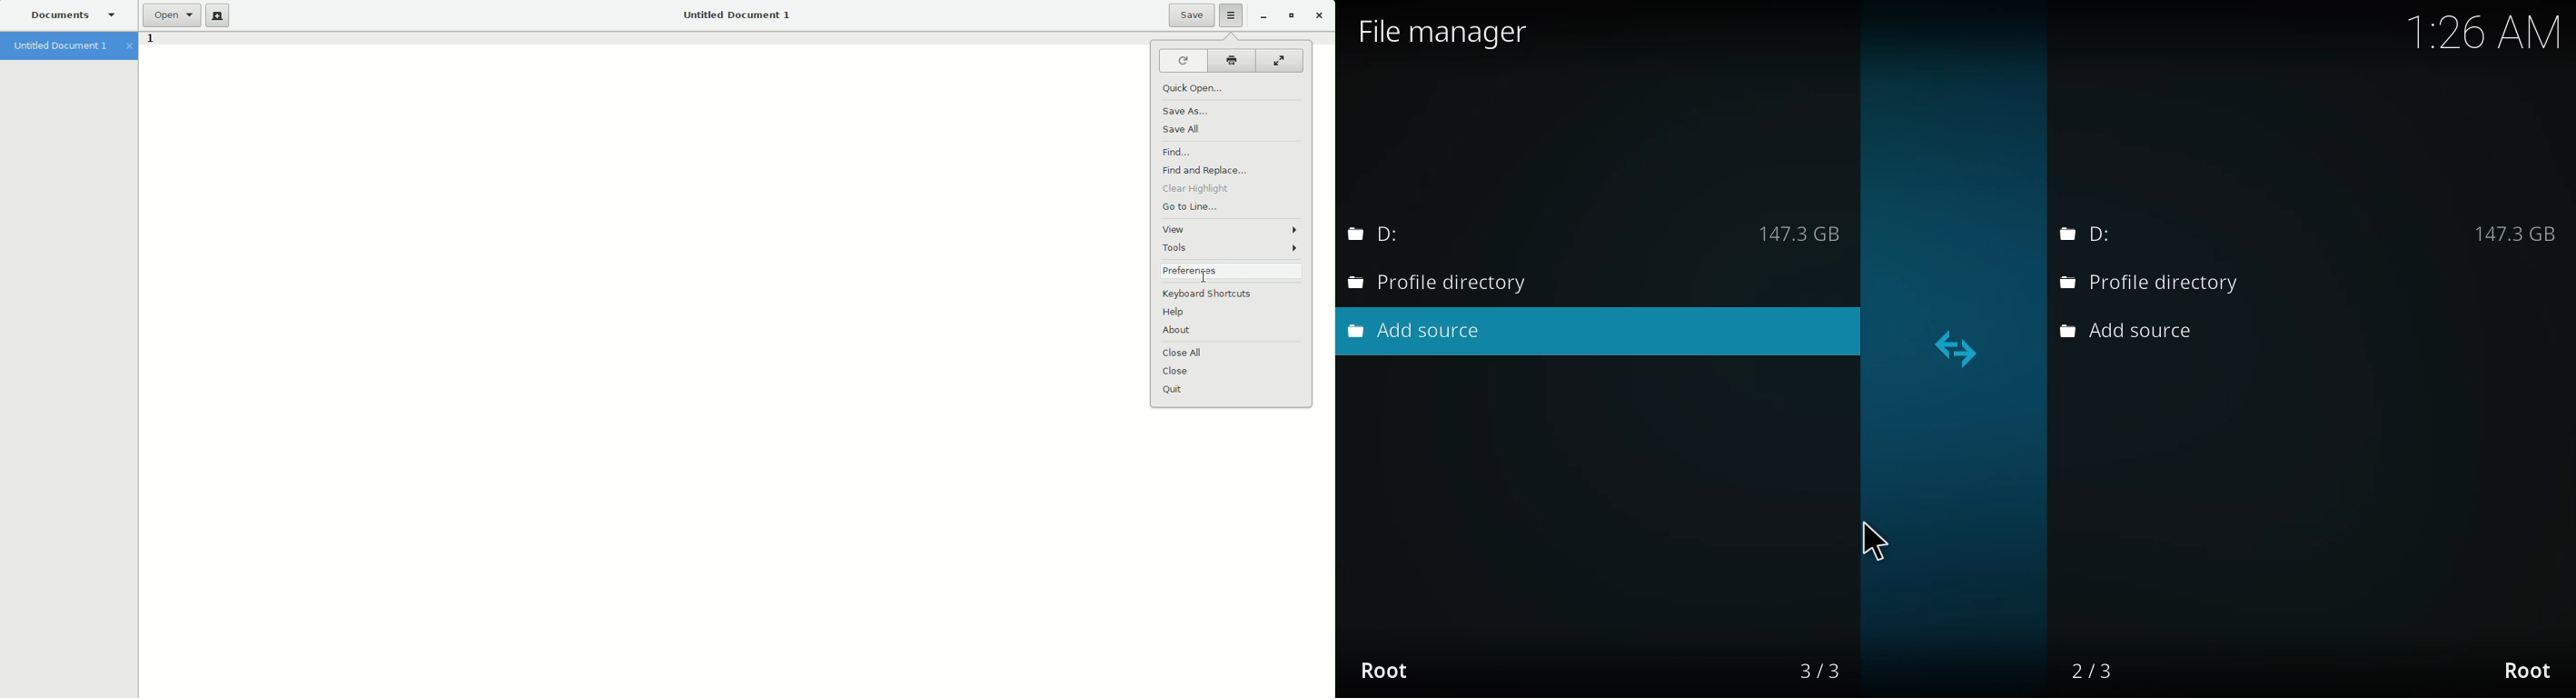 This screenshot has width=2576, height=700. Describe the element at coordinates (2148, 284) in the screenshot. I see `>rofile directory` at that location.